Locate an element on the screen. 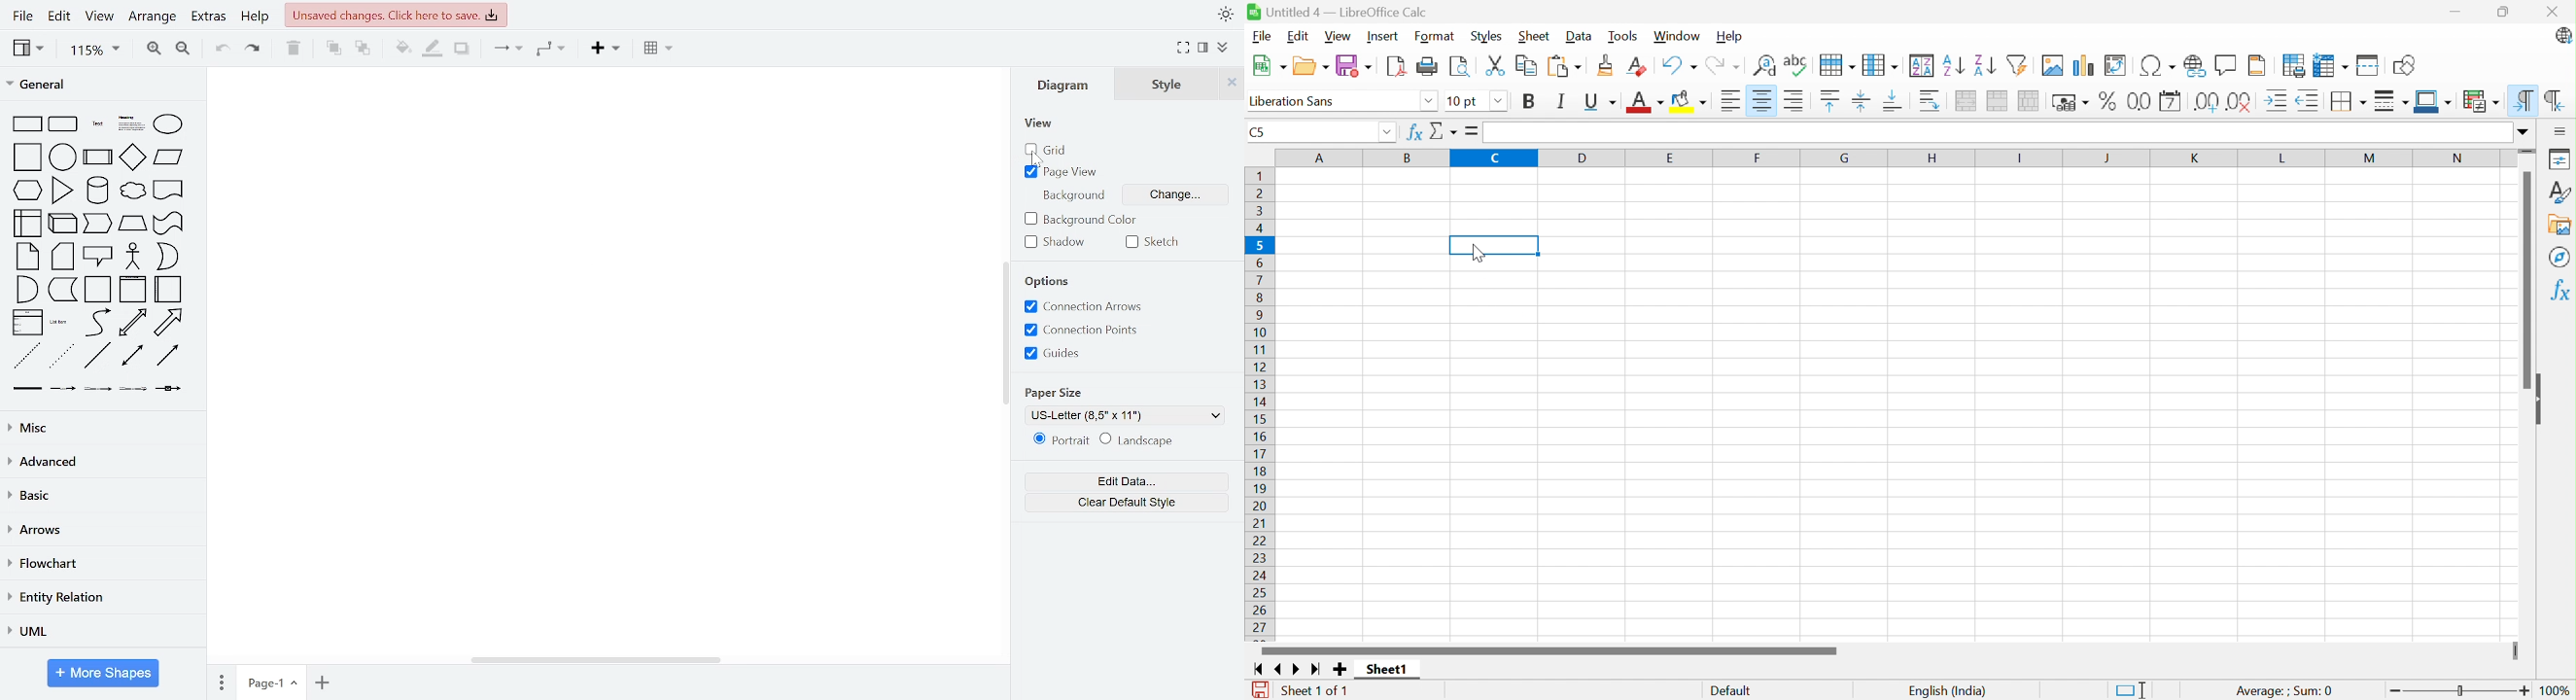 The height and width of the screenshot is (700, 2576). callout is located at coordinates (96, 256).